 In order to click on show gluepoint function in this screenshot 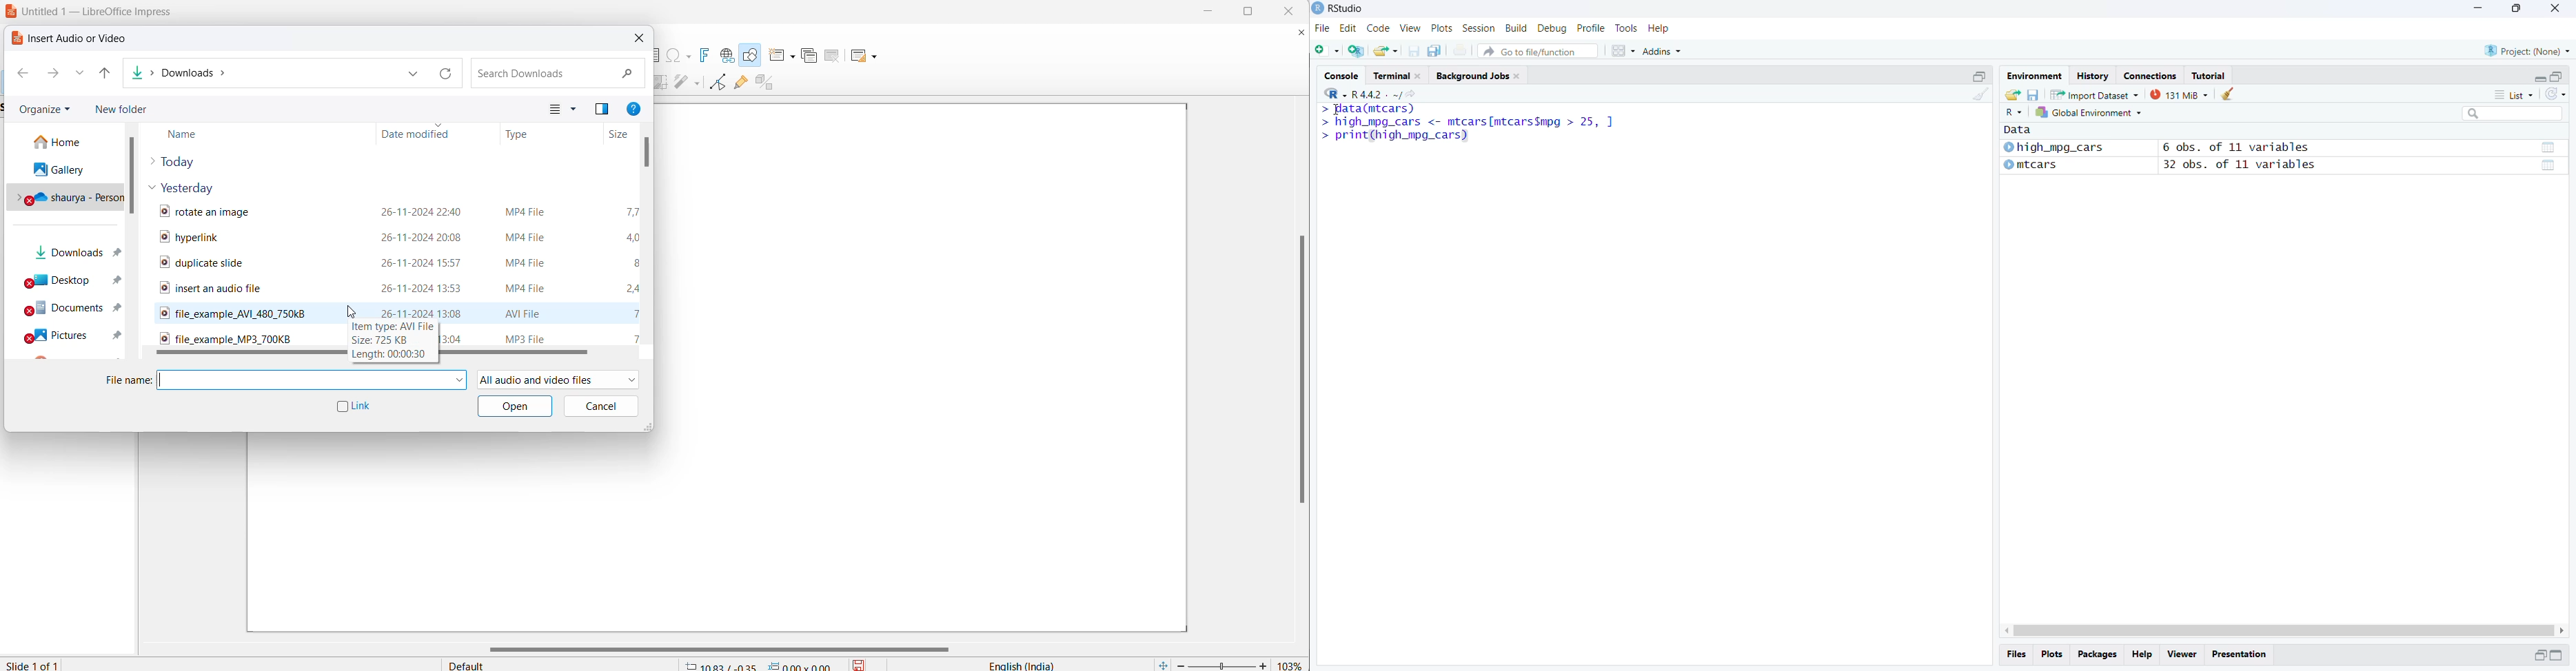, I will do `click(743, 84)`.